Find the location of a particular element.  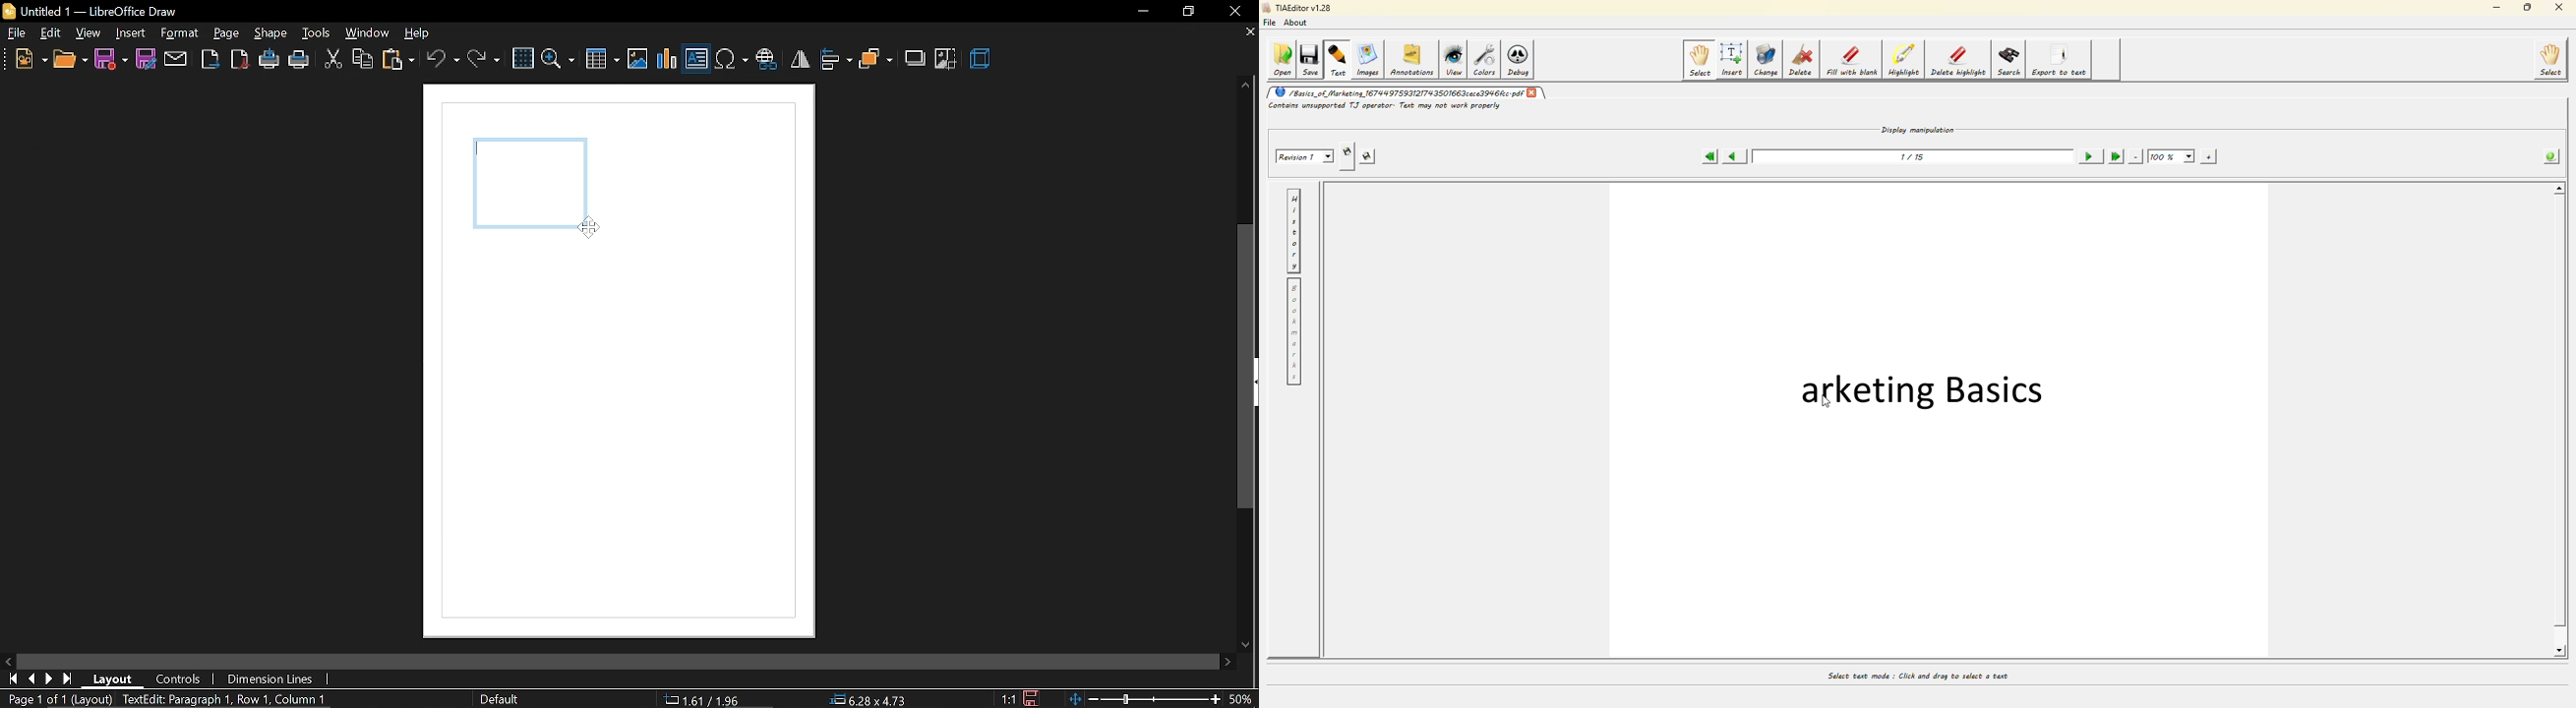

paste is located at coordinates (399, 62).